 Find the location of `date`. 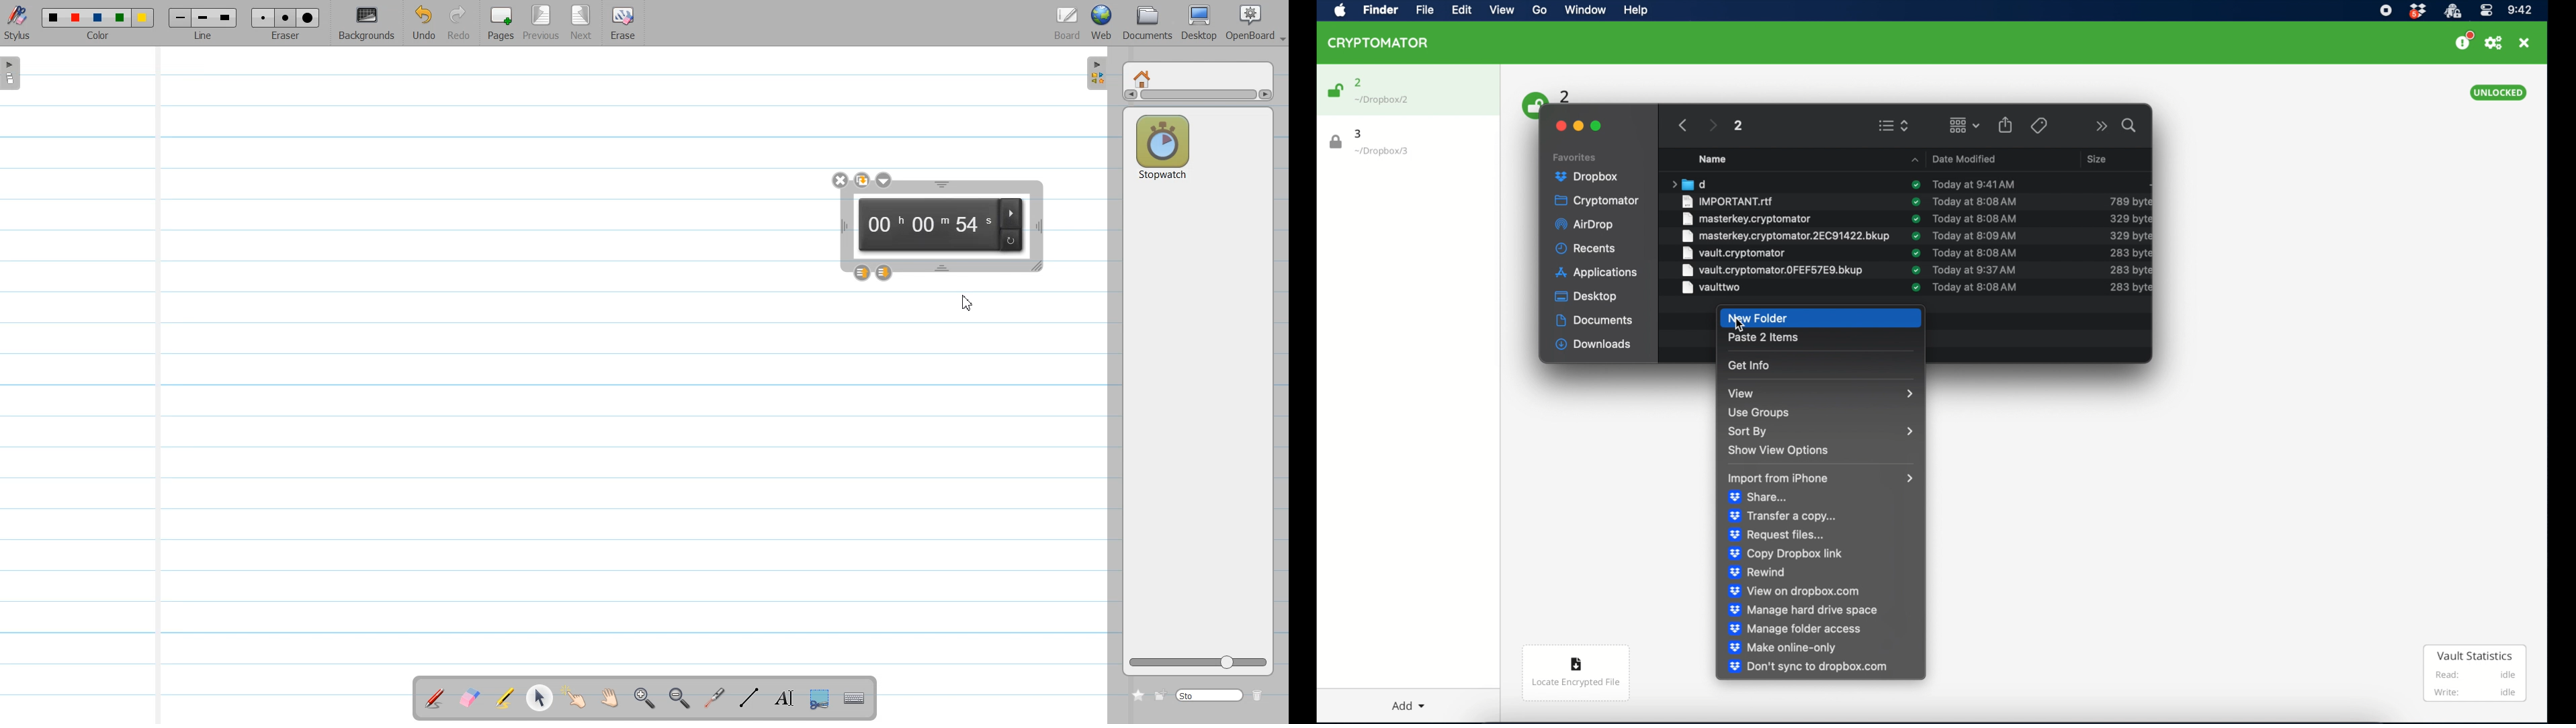

date is located at coordinates (1975, 269).